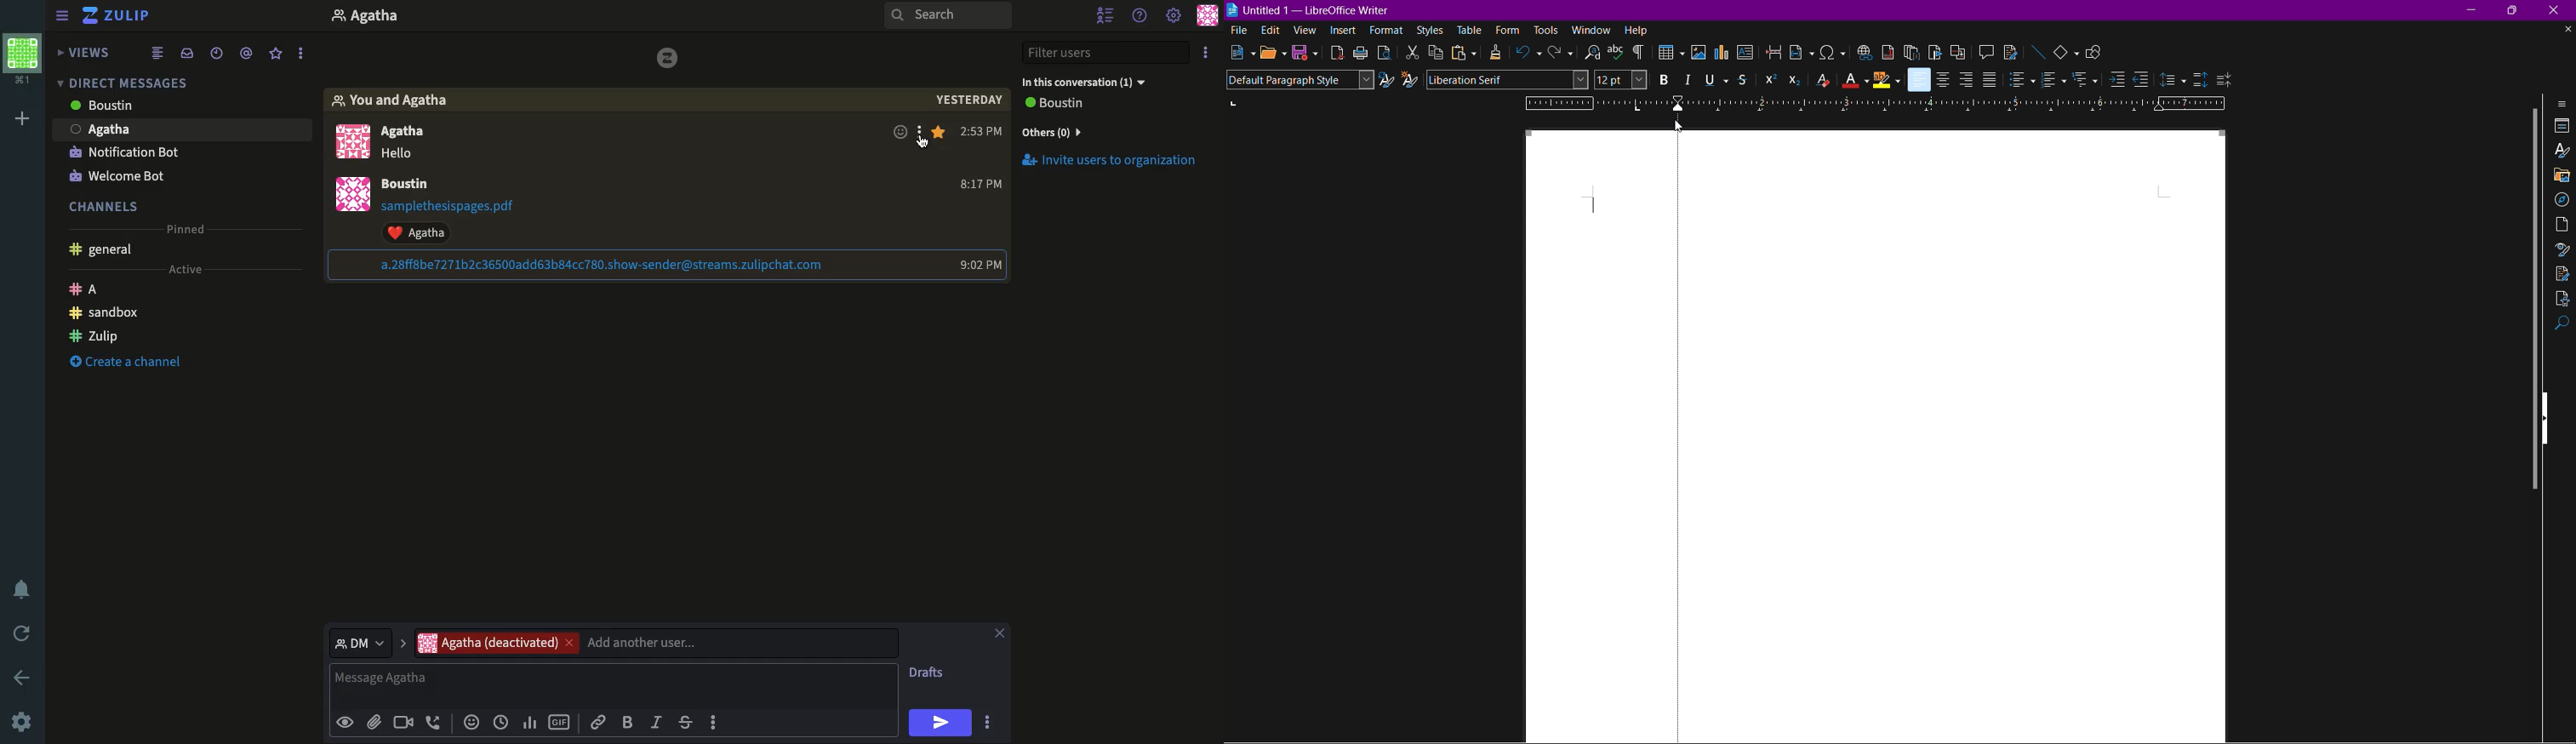  What do you see at coordinates (970, 101) in the screenshot?
I see `yesterday` at bounding box center [970, 101].